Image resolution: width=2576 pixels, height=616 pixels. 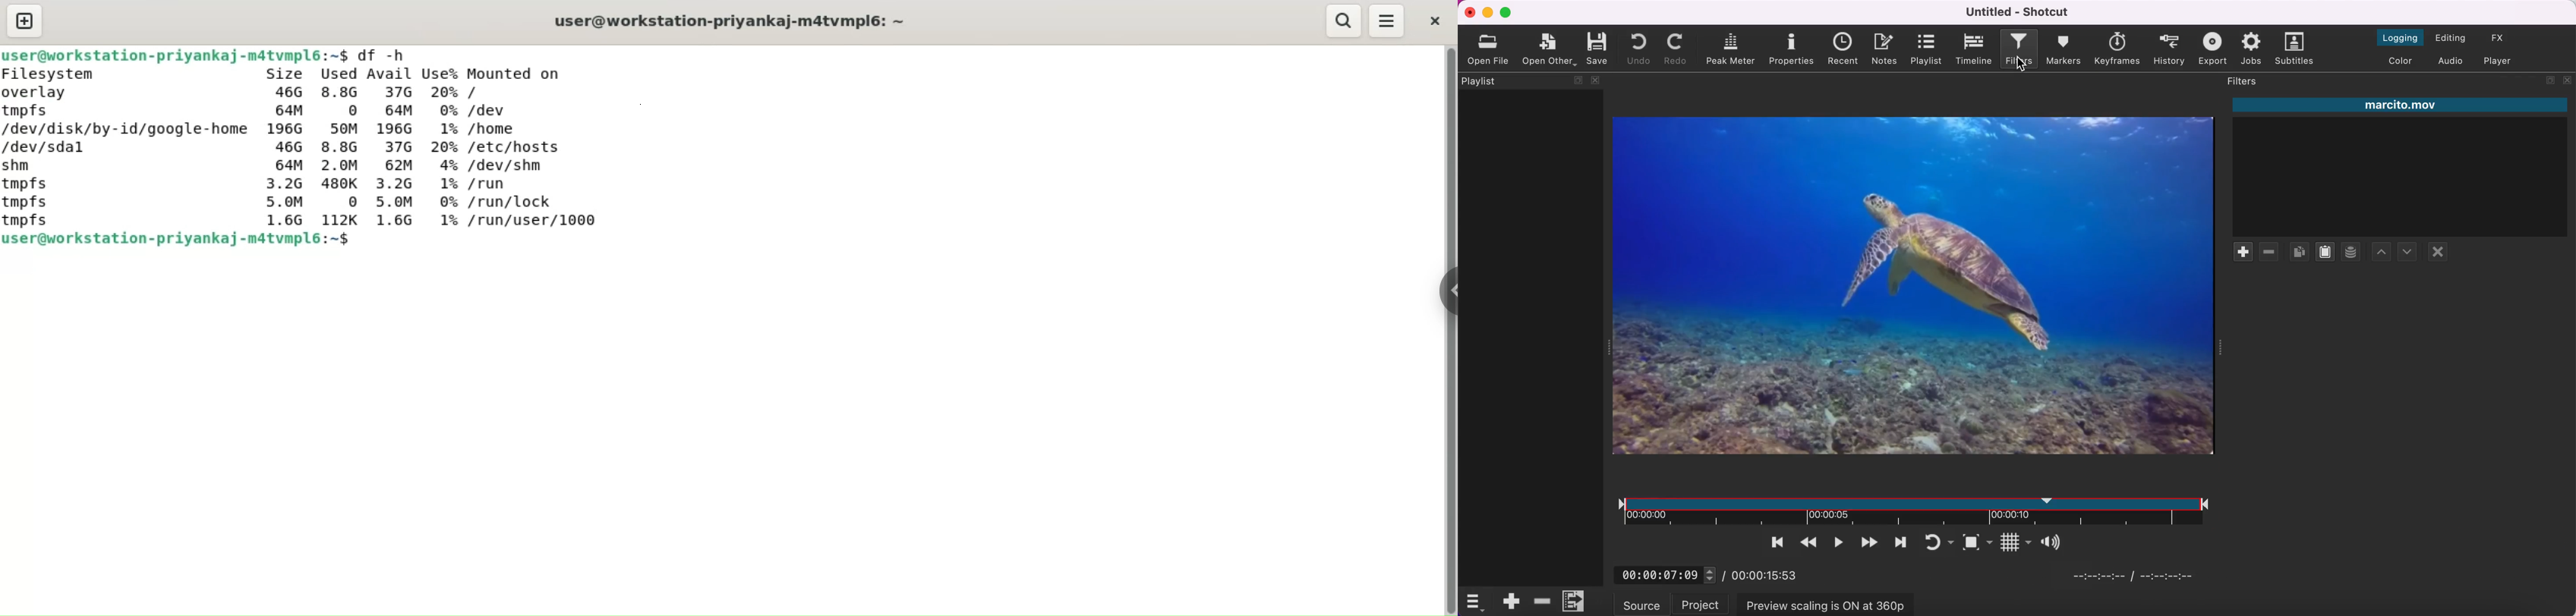 I want to click on close, so click(x=2568, y=83).